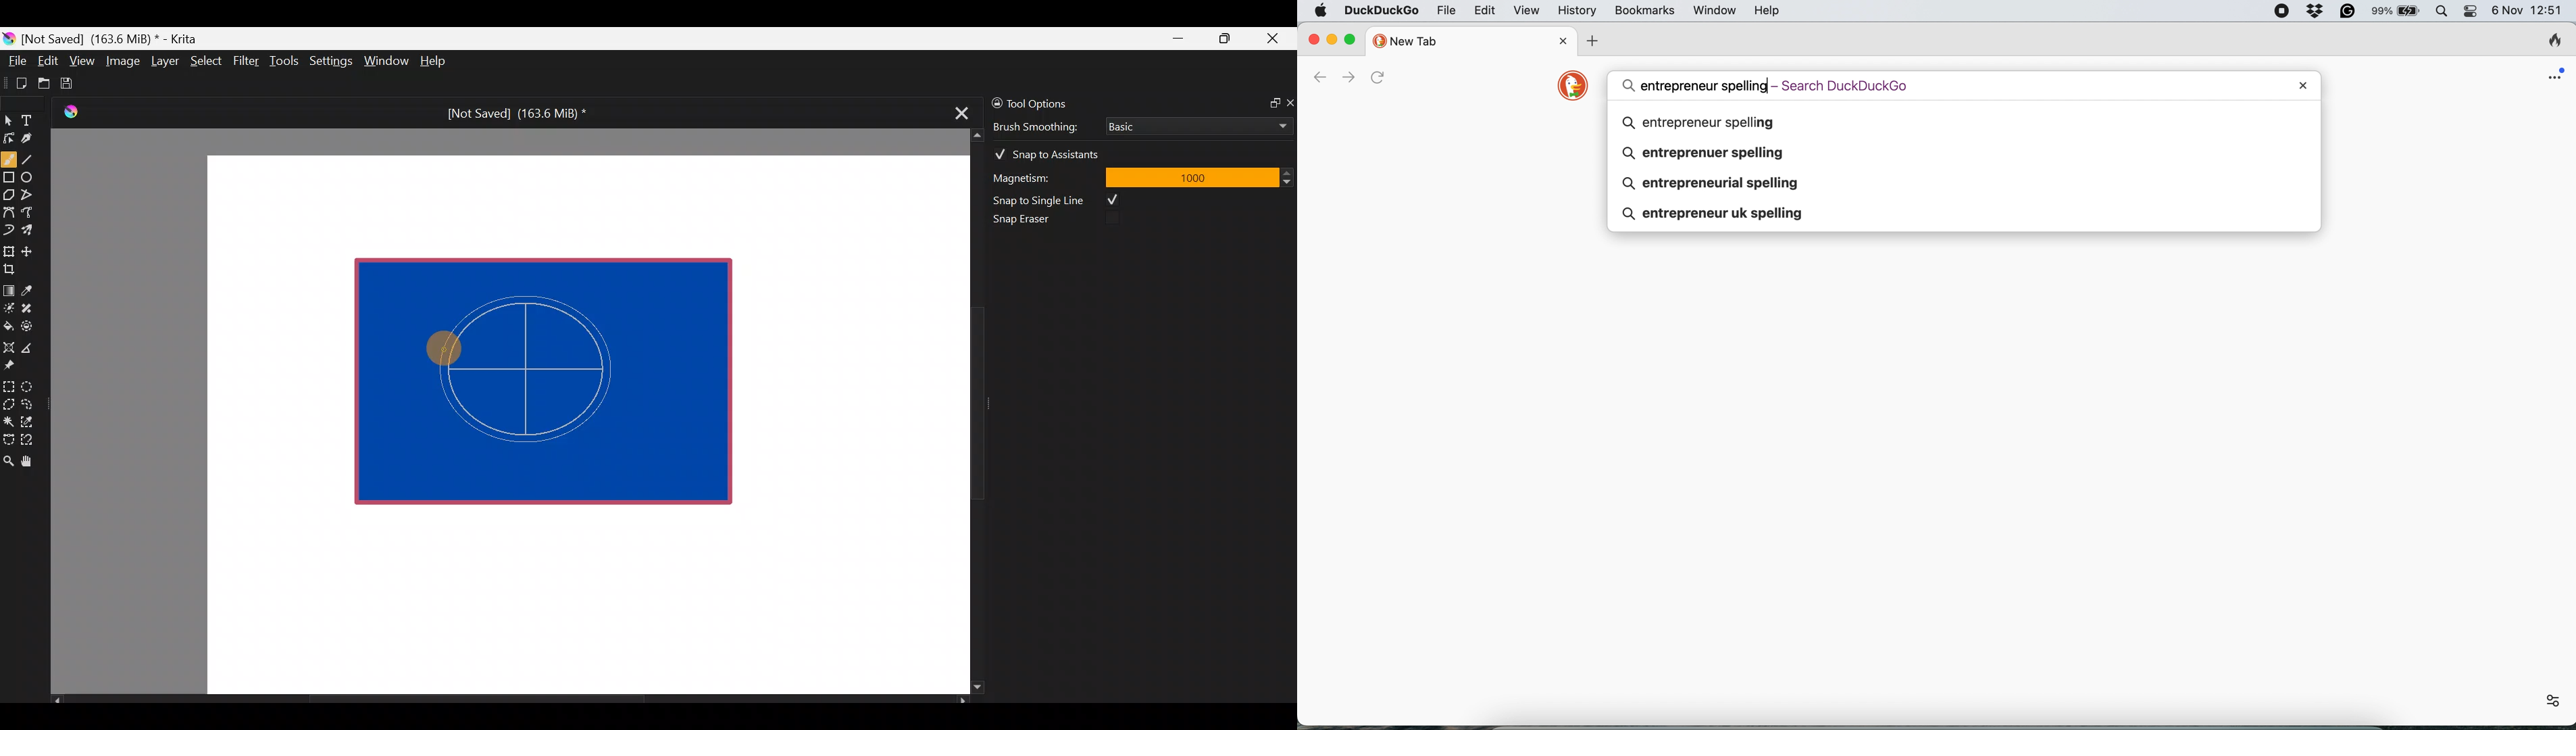 Image resolution: width=2576 pixels, height=756 pixels. I want to click on Freehand selection tool, so click(30, 403).